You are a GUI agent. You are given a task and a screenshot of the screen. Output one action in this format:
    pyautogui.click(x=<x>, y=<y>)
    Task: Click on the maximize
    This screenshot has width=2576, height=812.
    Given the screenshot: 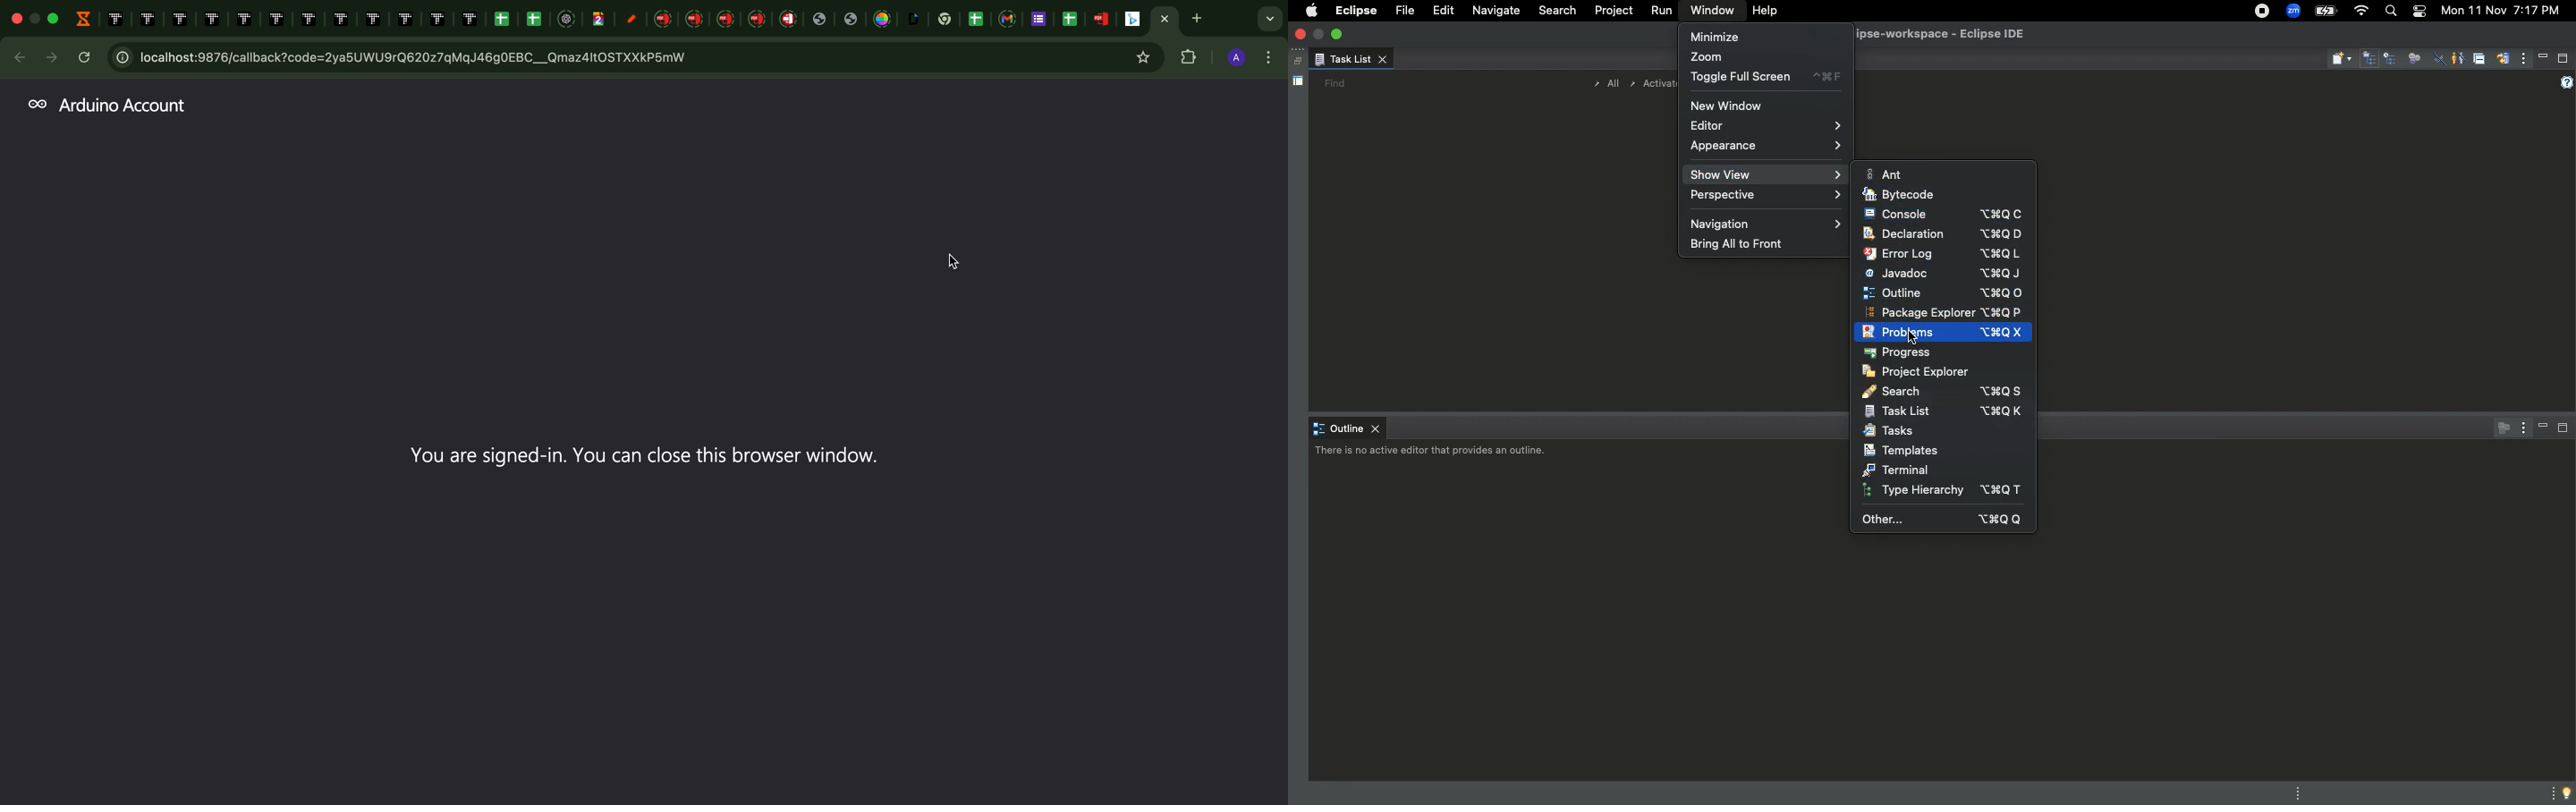 What is the action you would take?
    pyautogui.click(x=1339, y=33)
    